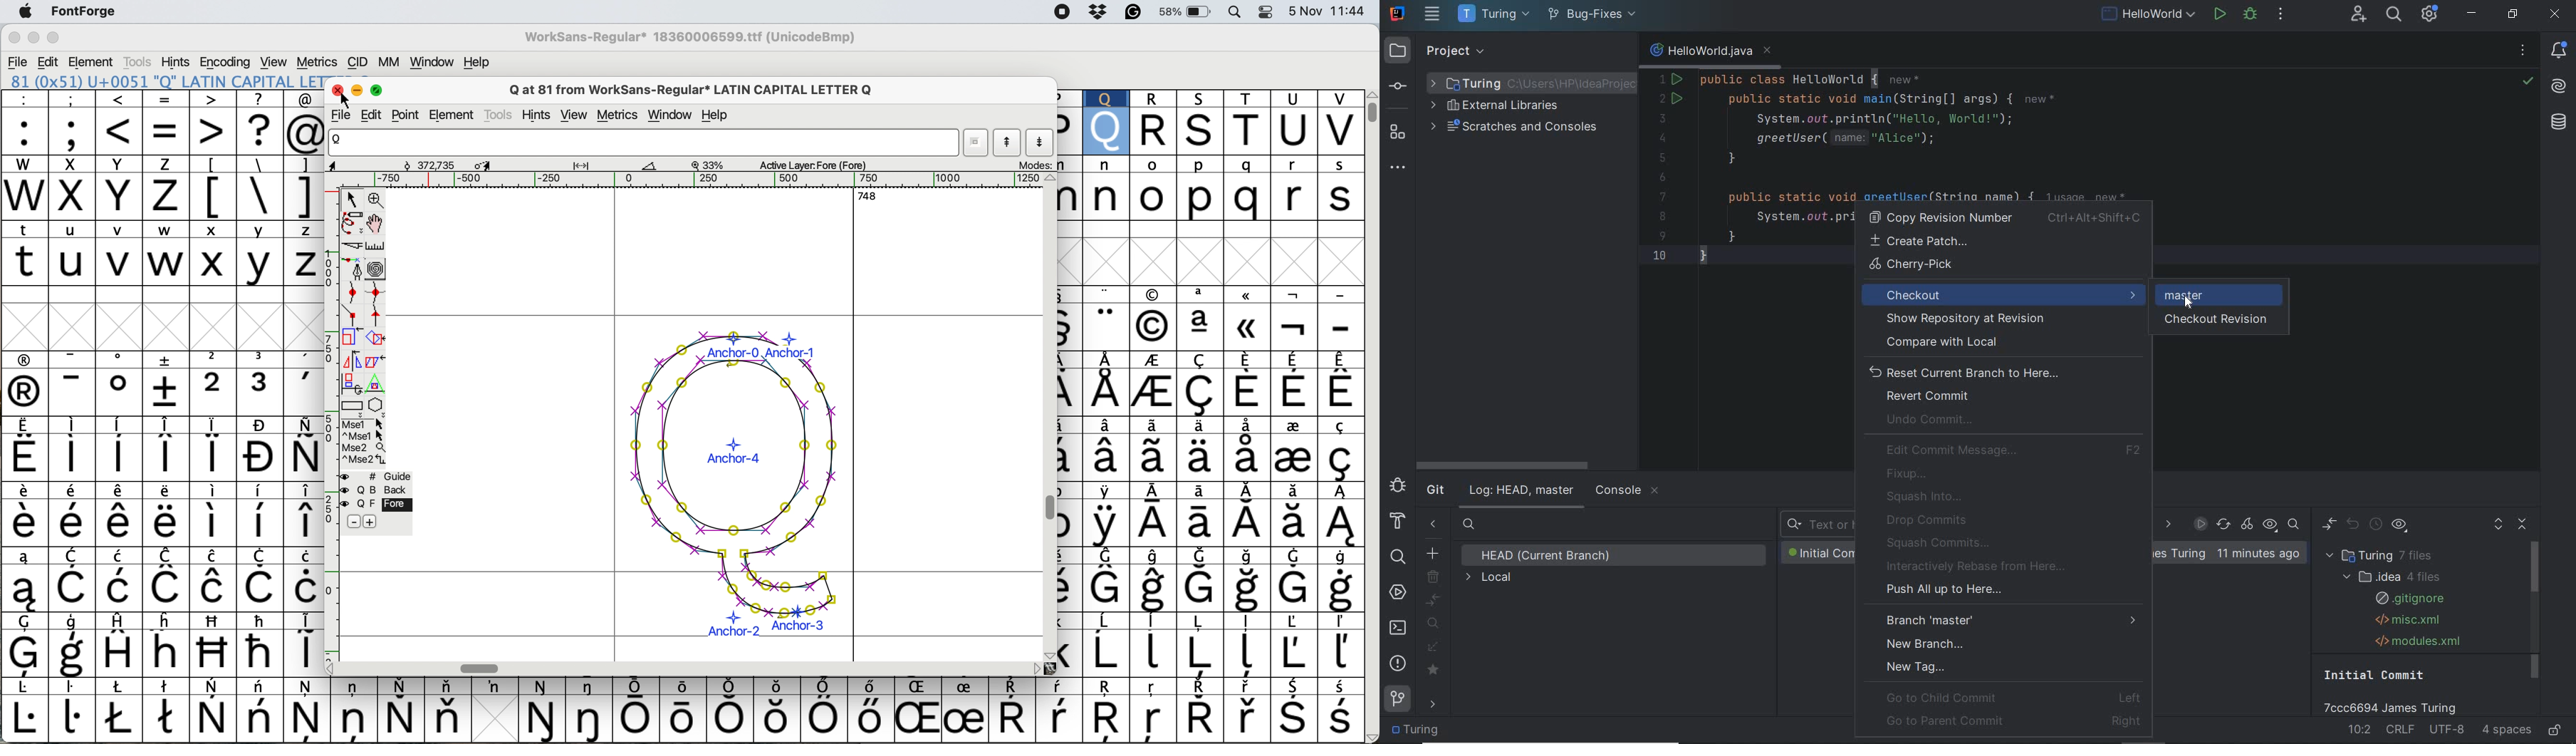  What do you see at coordinates (2002, 242) in the screenshot?
I see `create patch` at bounding box center [2002, 242].